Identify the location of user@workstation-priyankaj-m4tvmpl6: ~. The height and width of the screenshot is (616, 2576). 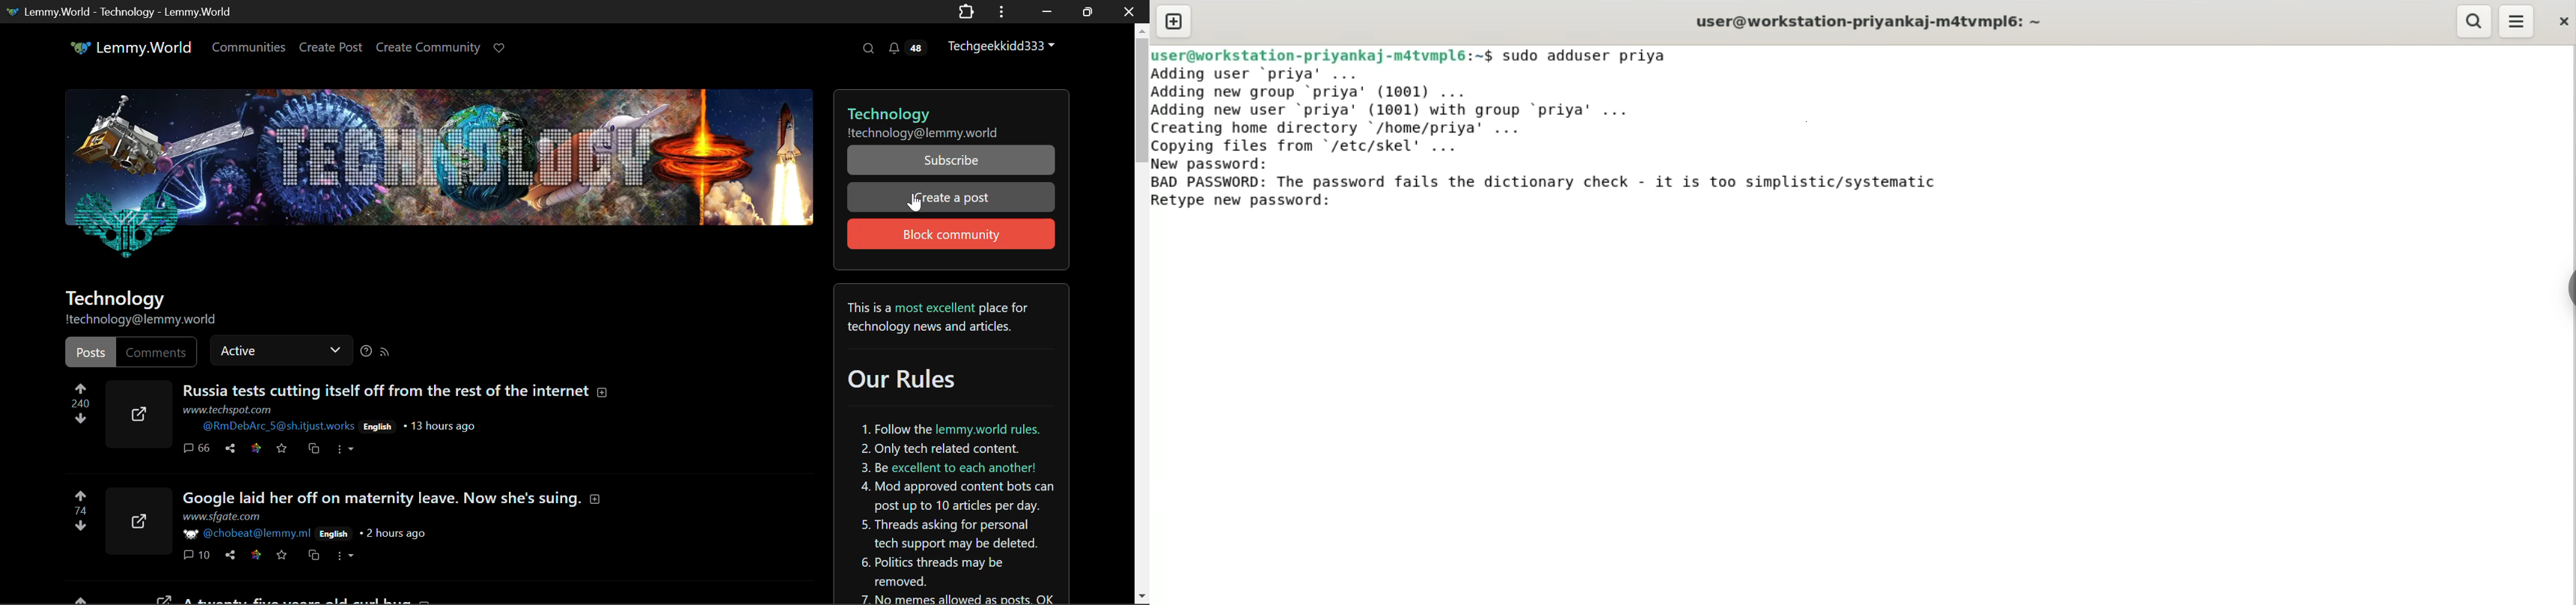
(1869, 23).